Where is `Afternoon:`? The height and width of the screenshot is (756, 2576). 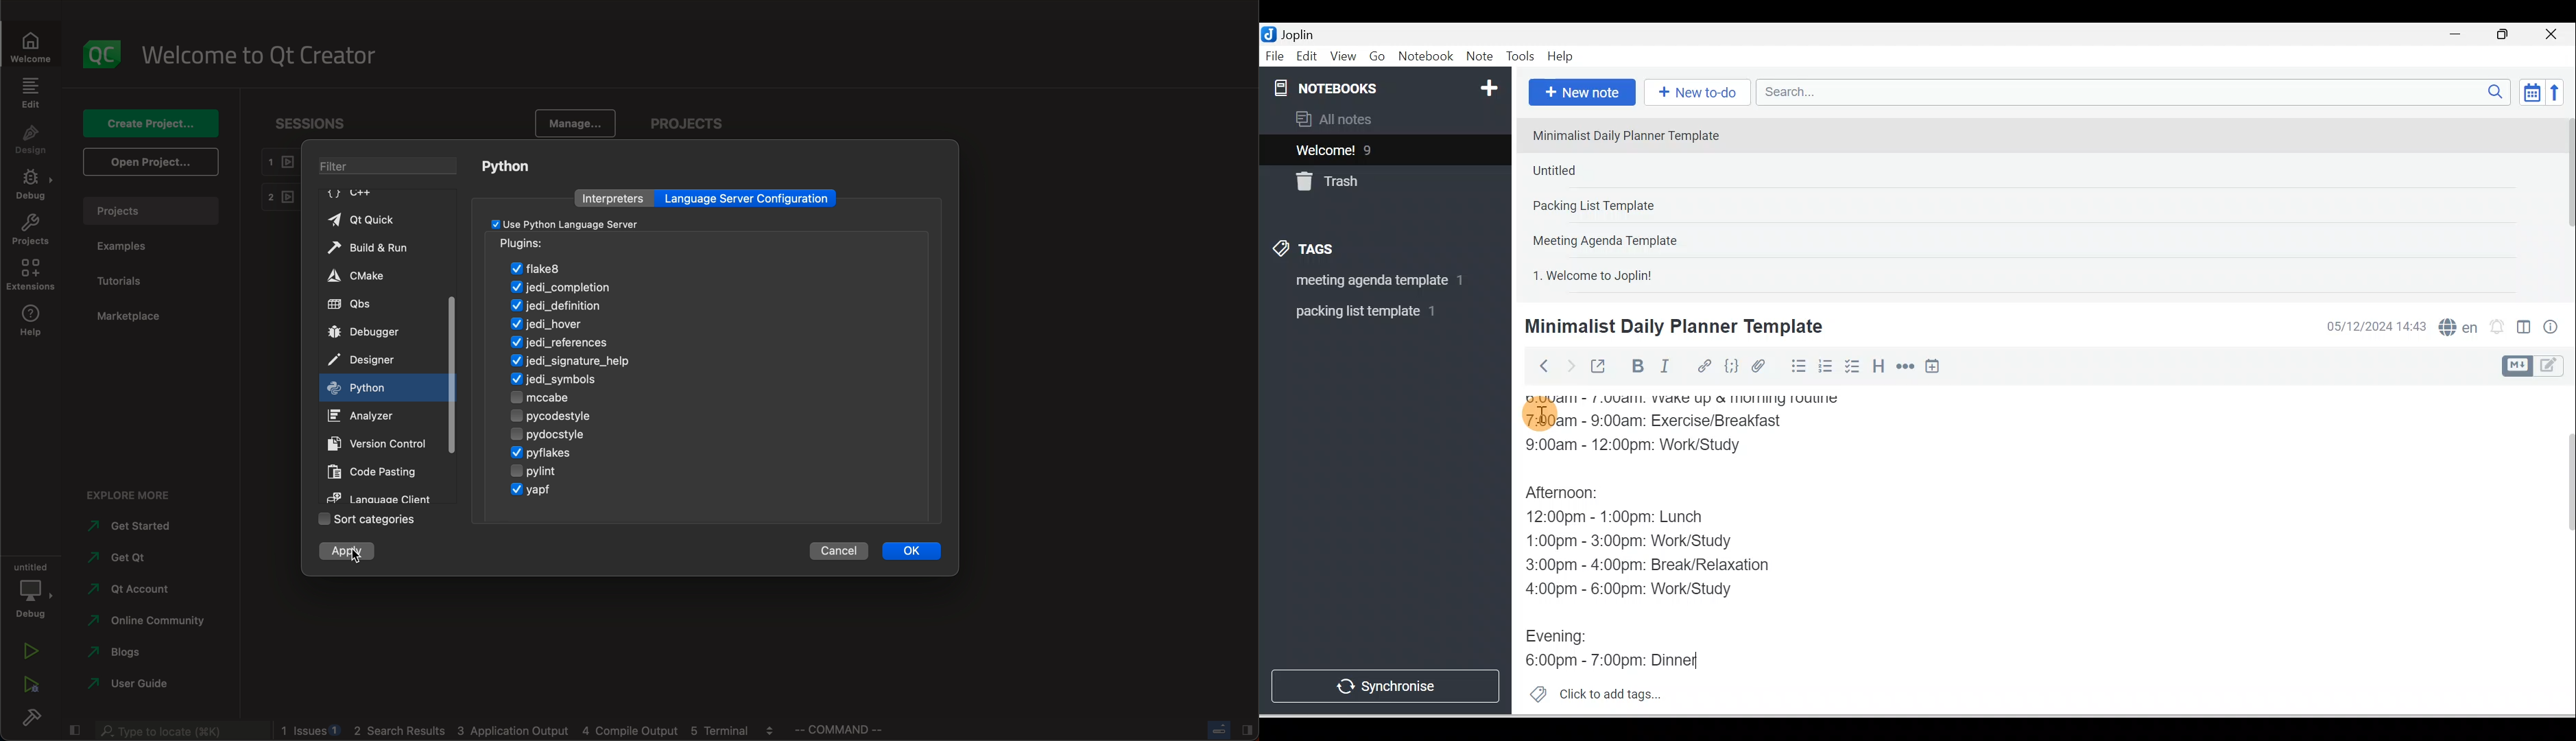
Afternoon: is located at coordinates (1575, 493).